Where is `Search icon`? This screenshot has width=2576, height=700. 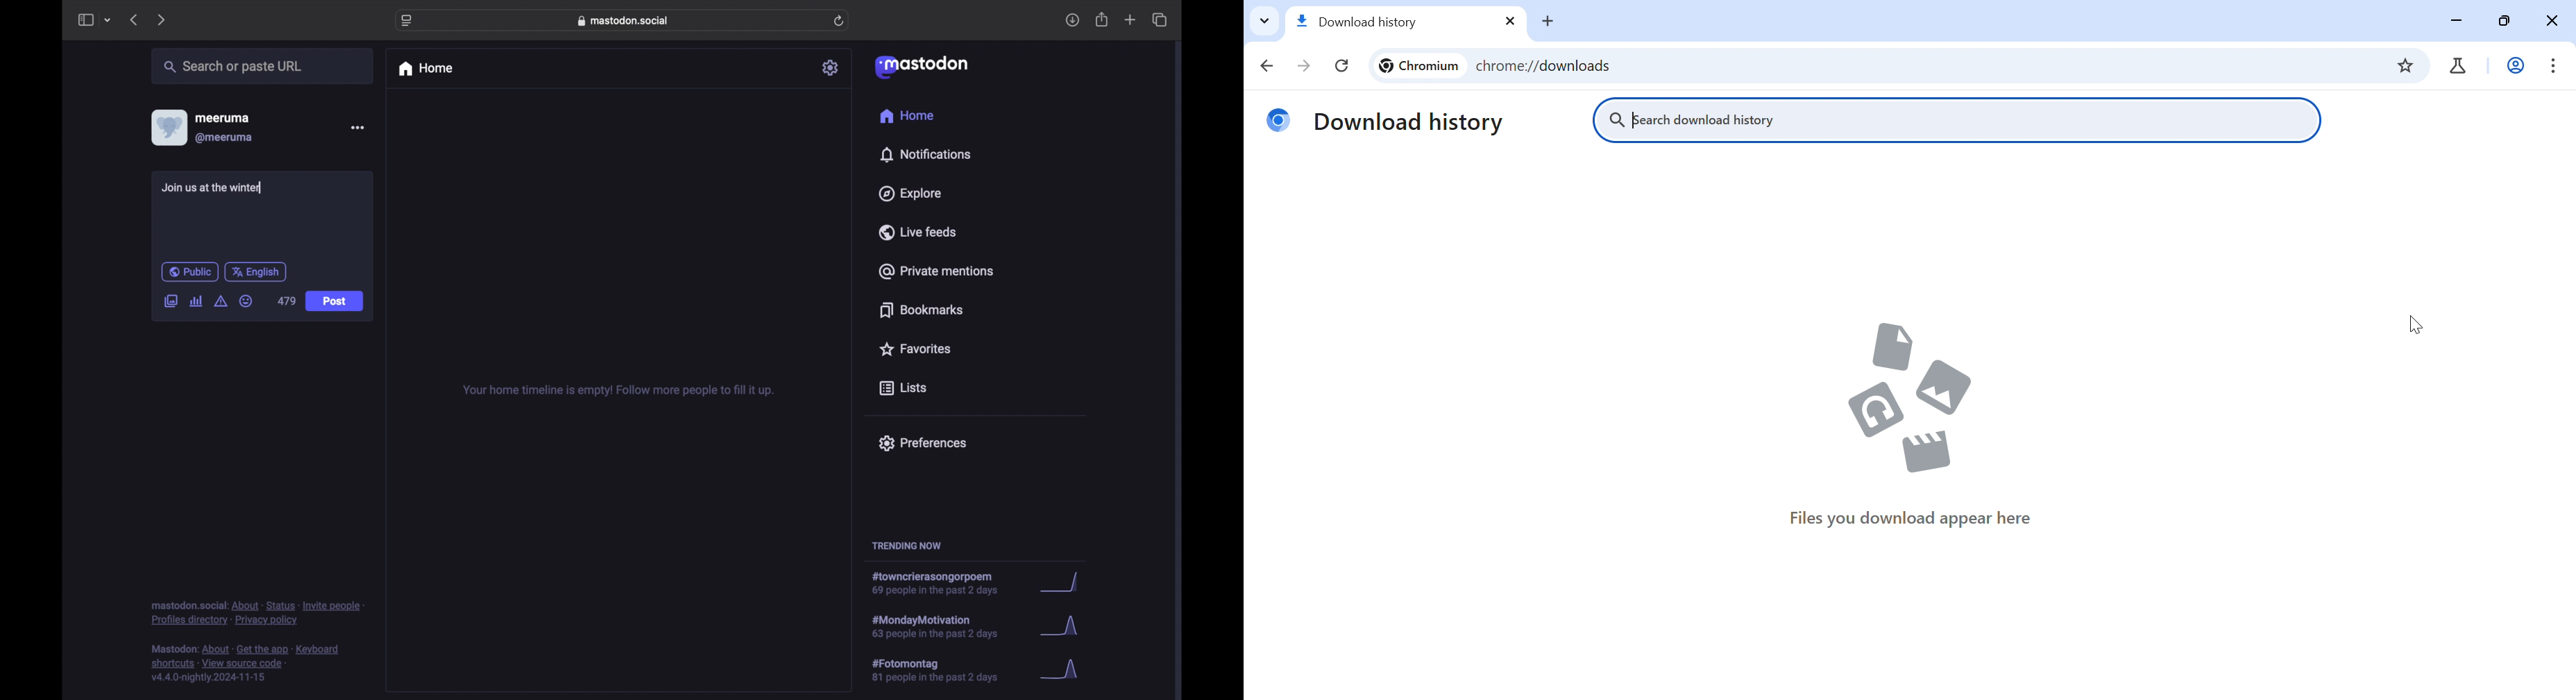 Search icon is located at coordinates (1616, 122).